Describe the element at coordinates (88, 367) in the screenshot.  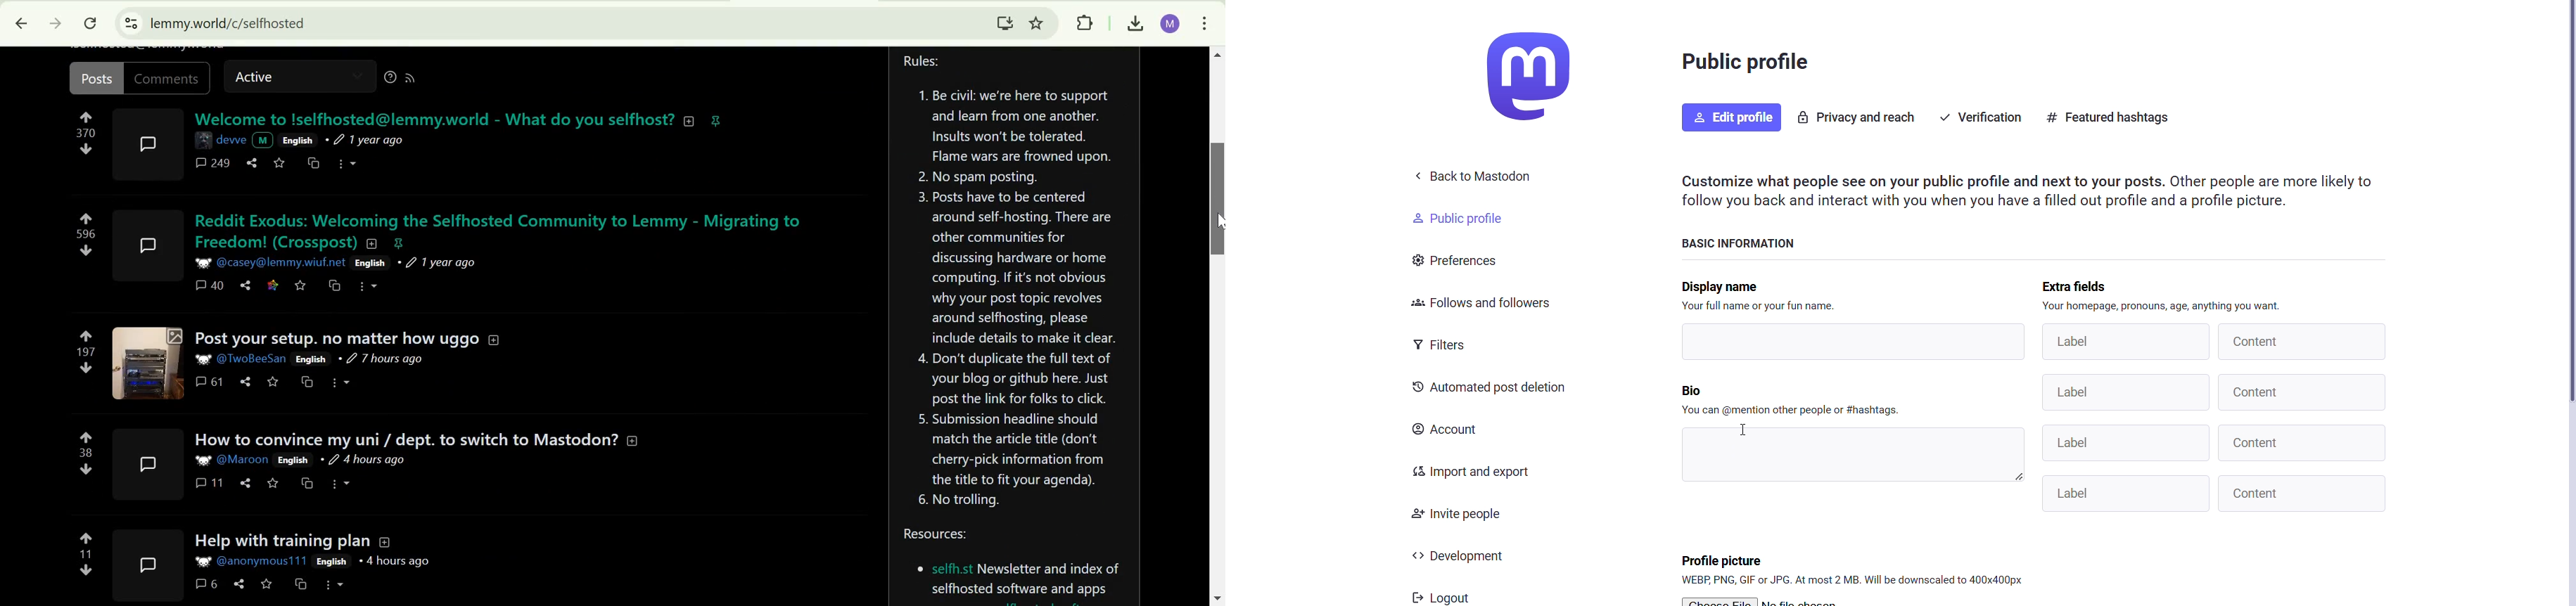
I see `downvote` at that location.